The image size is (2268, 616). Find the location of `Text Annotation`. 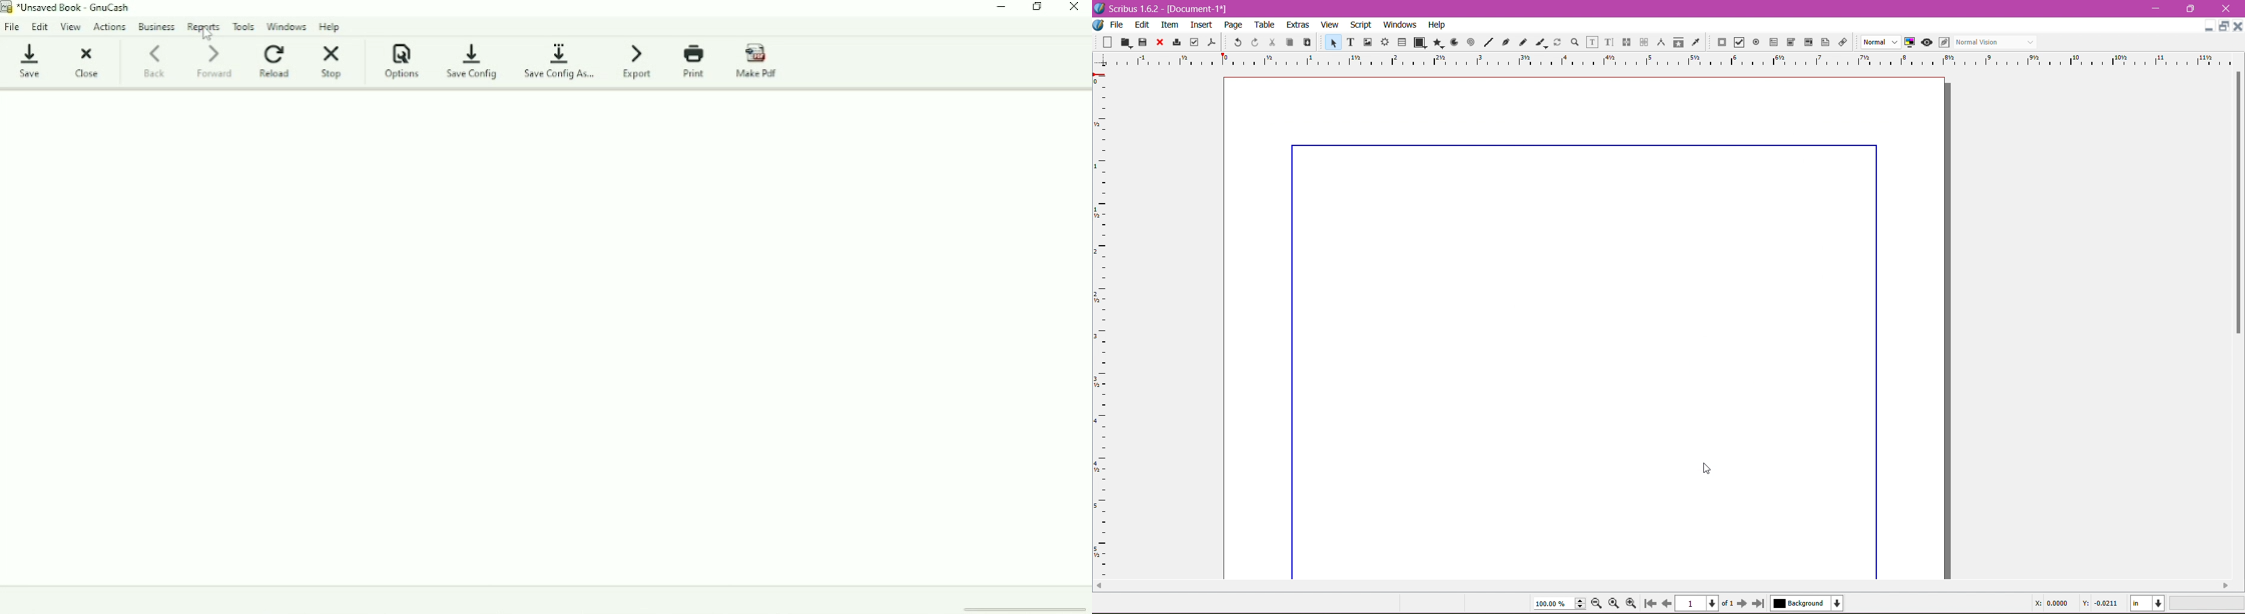

Text Annotation is located at coordinates (1824, 43).